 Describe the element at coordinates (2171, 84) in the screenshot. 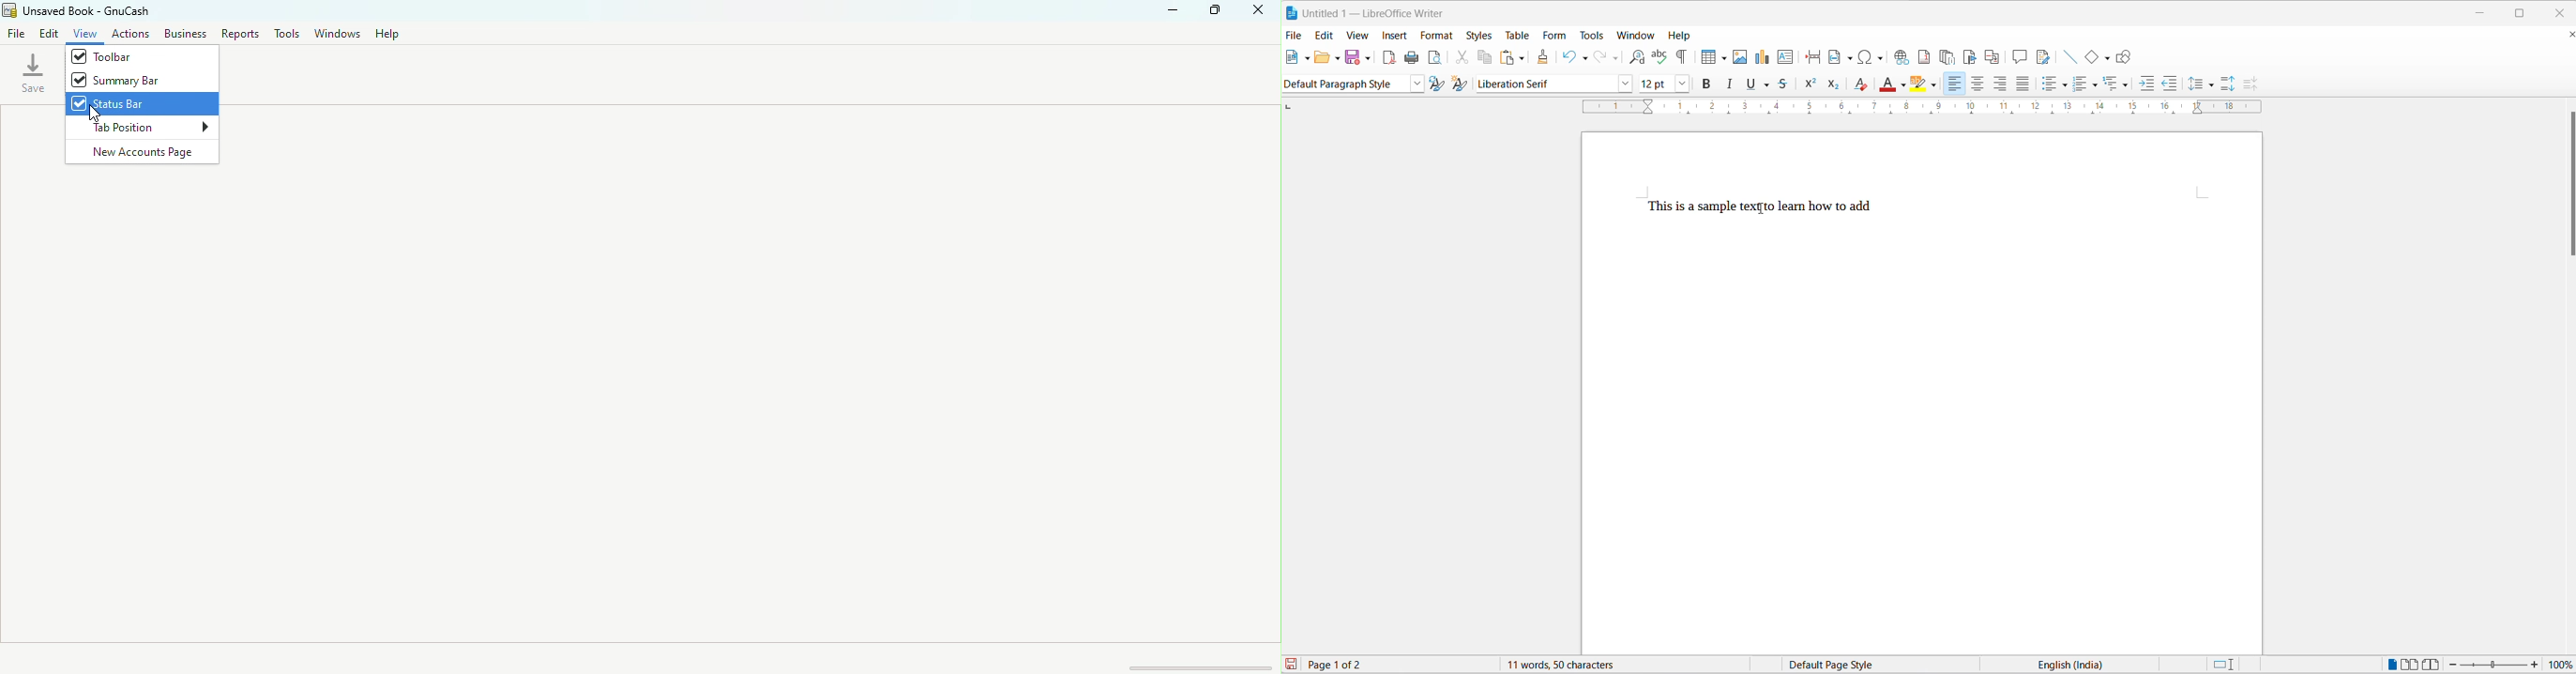

I see `decrease indent` at that location.